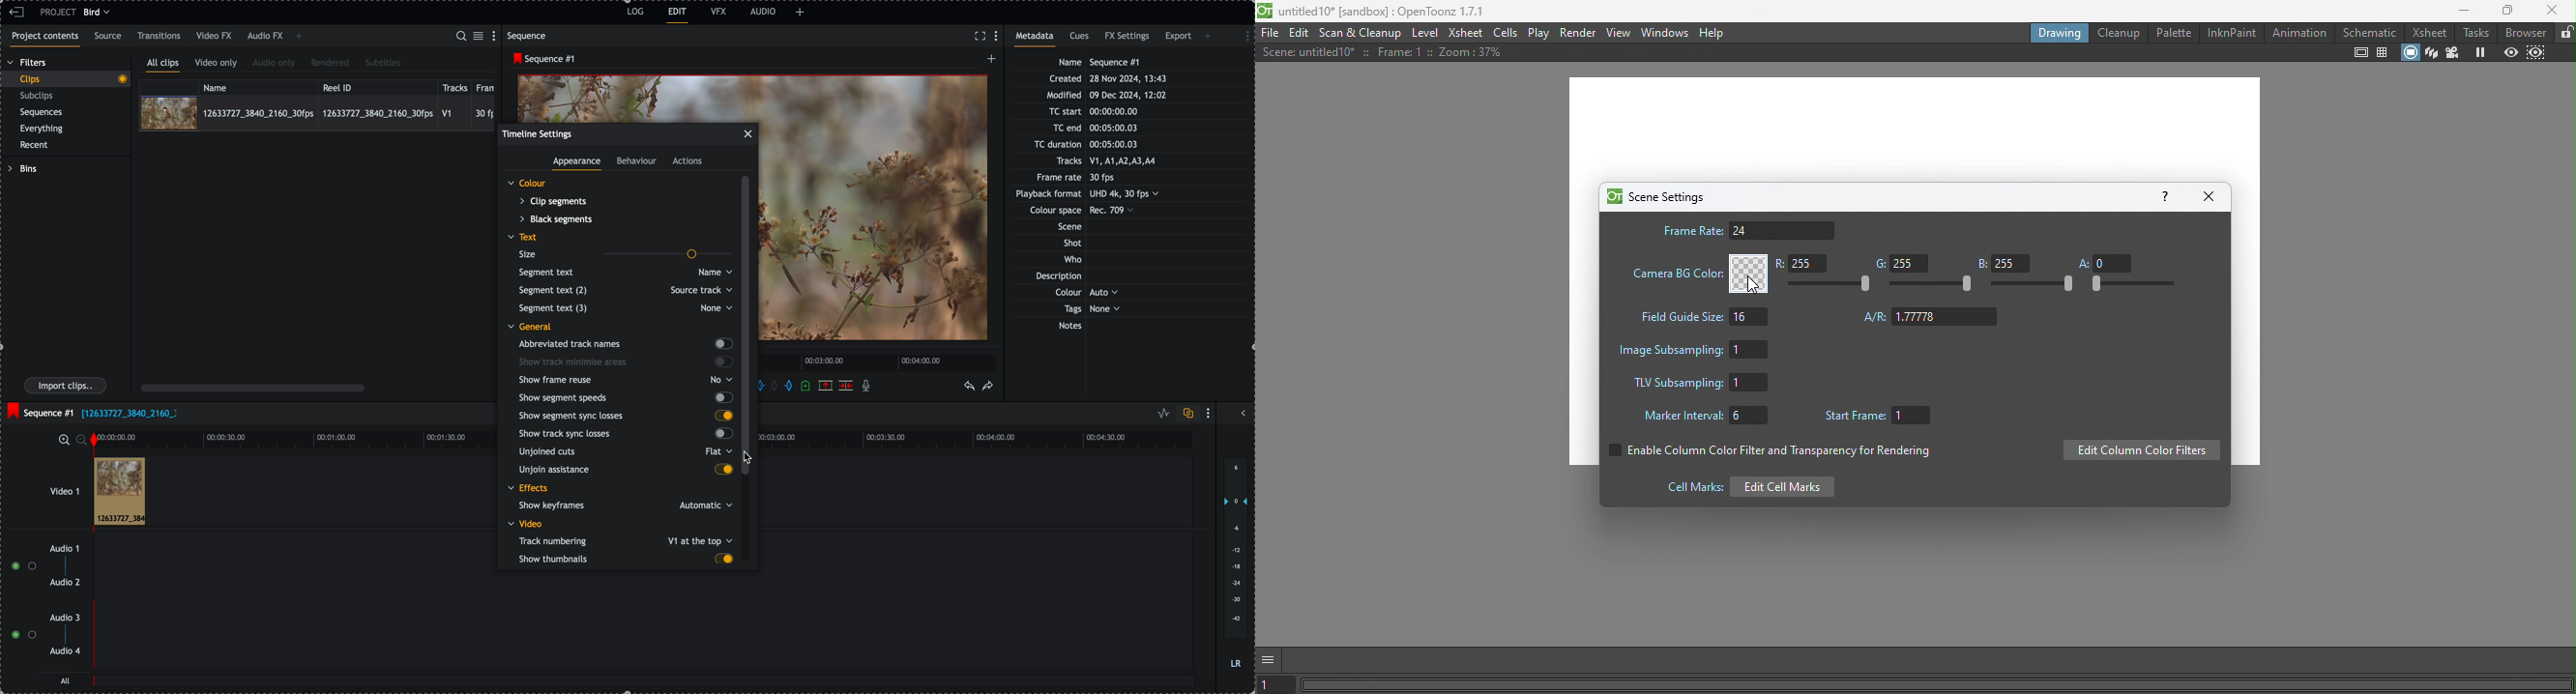  What do you see at coordinates (985, 440) in the screenshot?
I see `timeline` at bounding box center [985, 440].